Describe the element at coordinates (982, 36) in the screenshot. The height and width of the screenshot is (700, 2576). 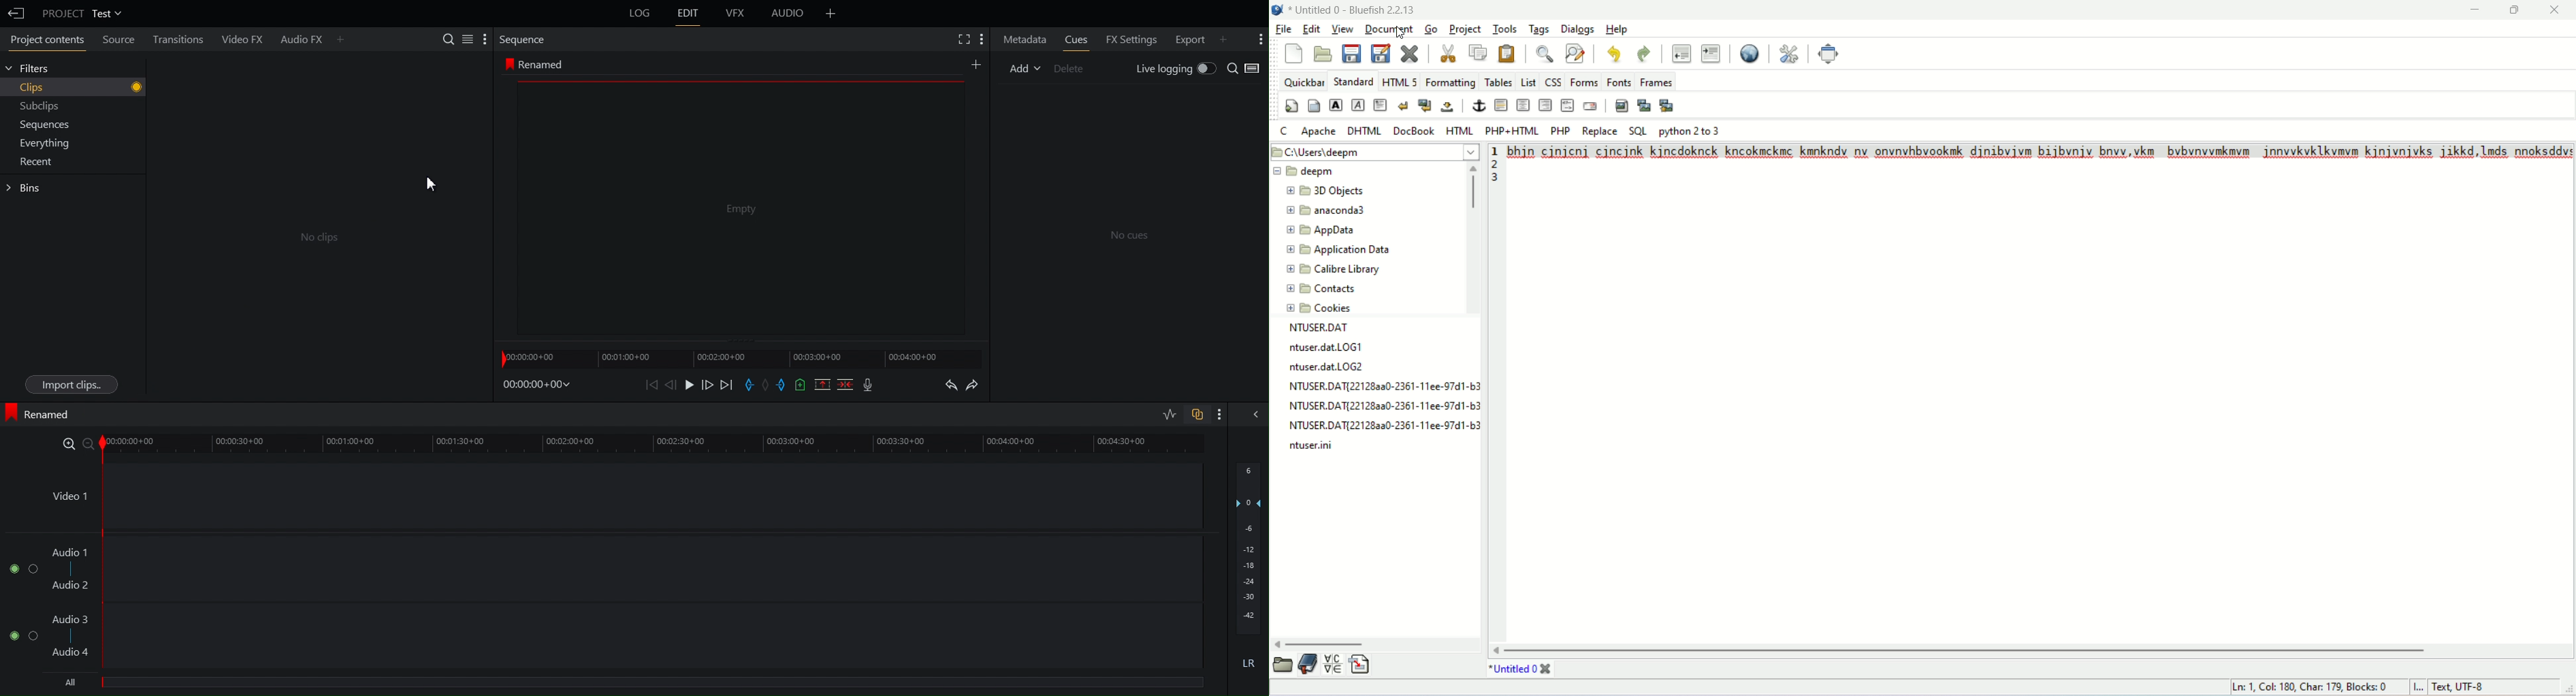
I see `Settings` at that location.